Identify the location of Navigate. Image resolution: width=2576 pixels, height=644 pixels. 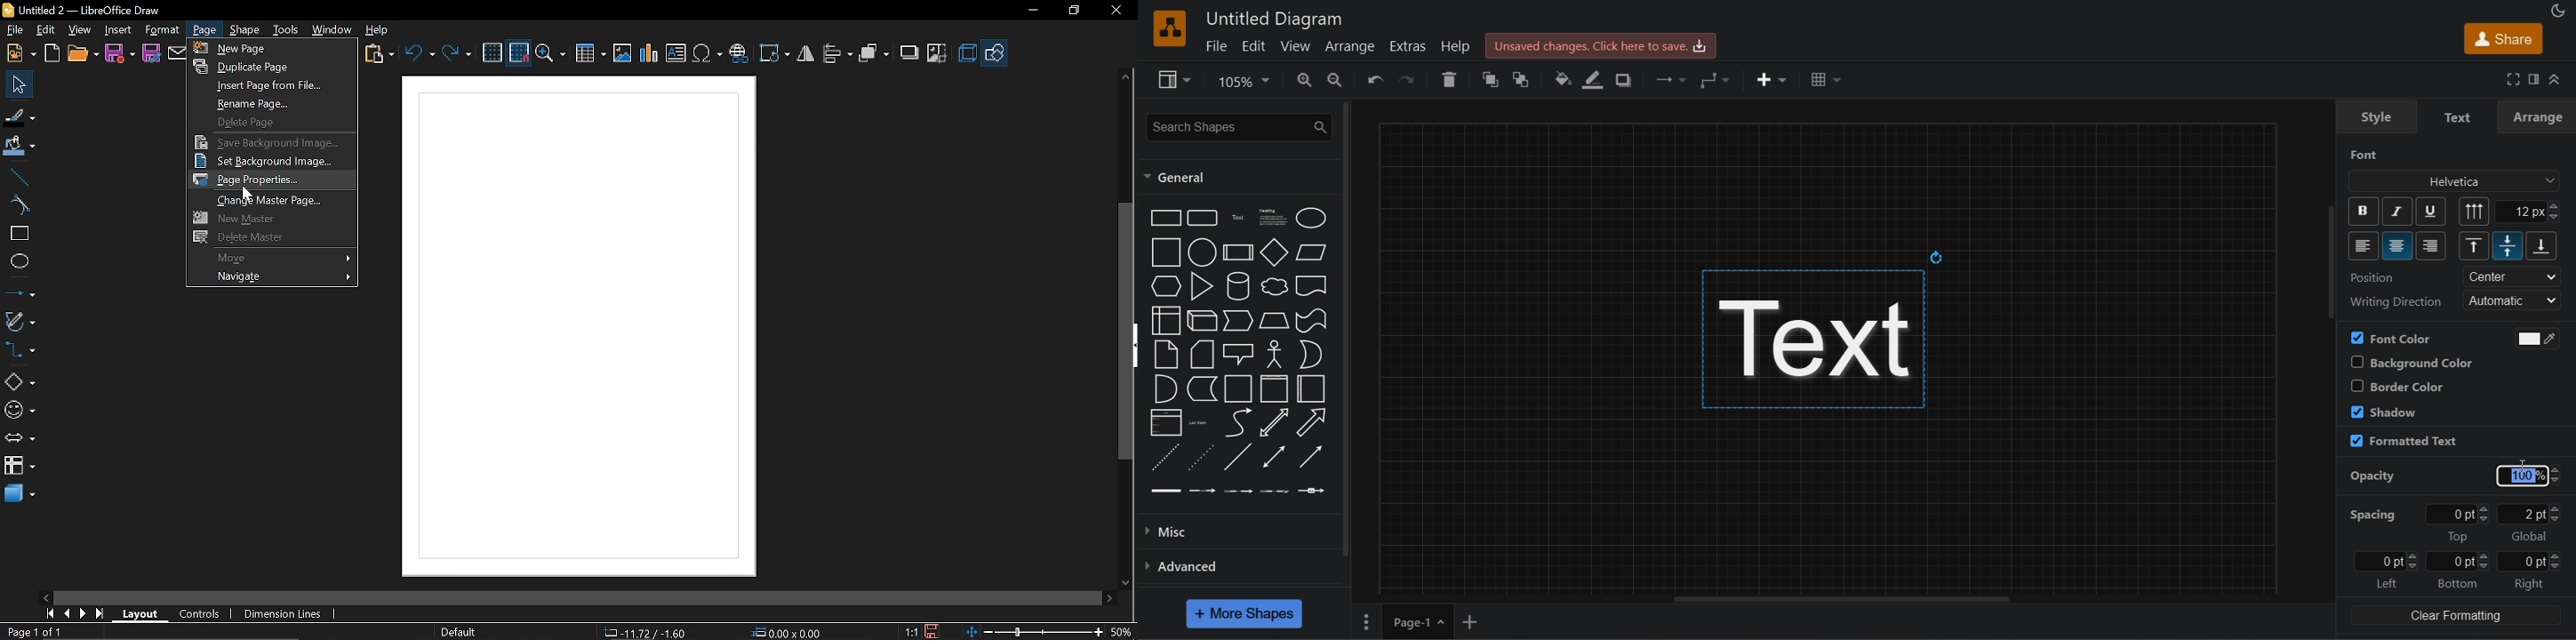
(273, 279).